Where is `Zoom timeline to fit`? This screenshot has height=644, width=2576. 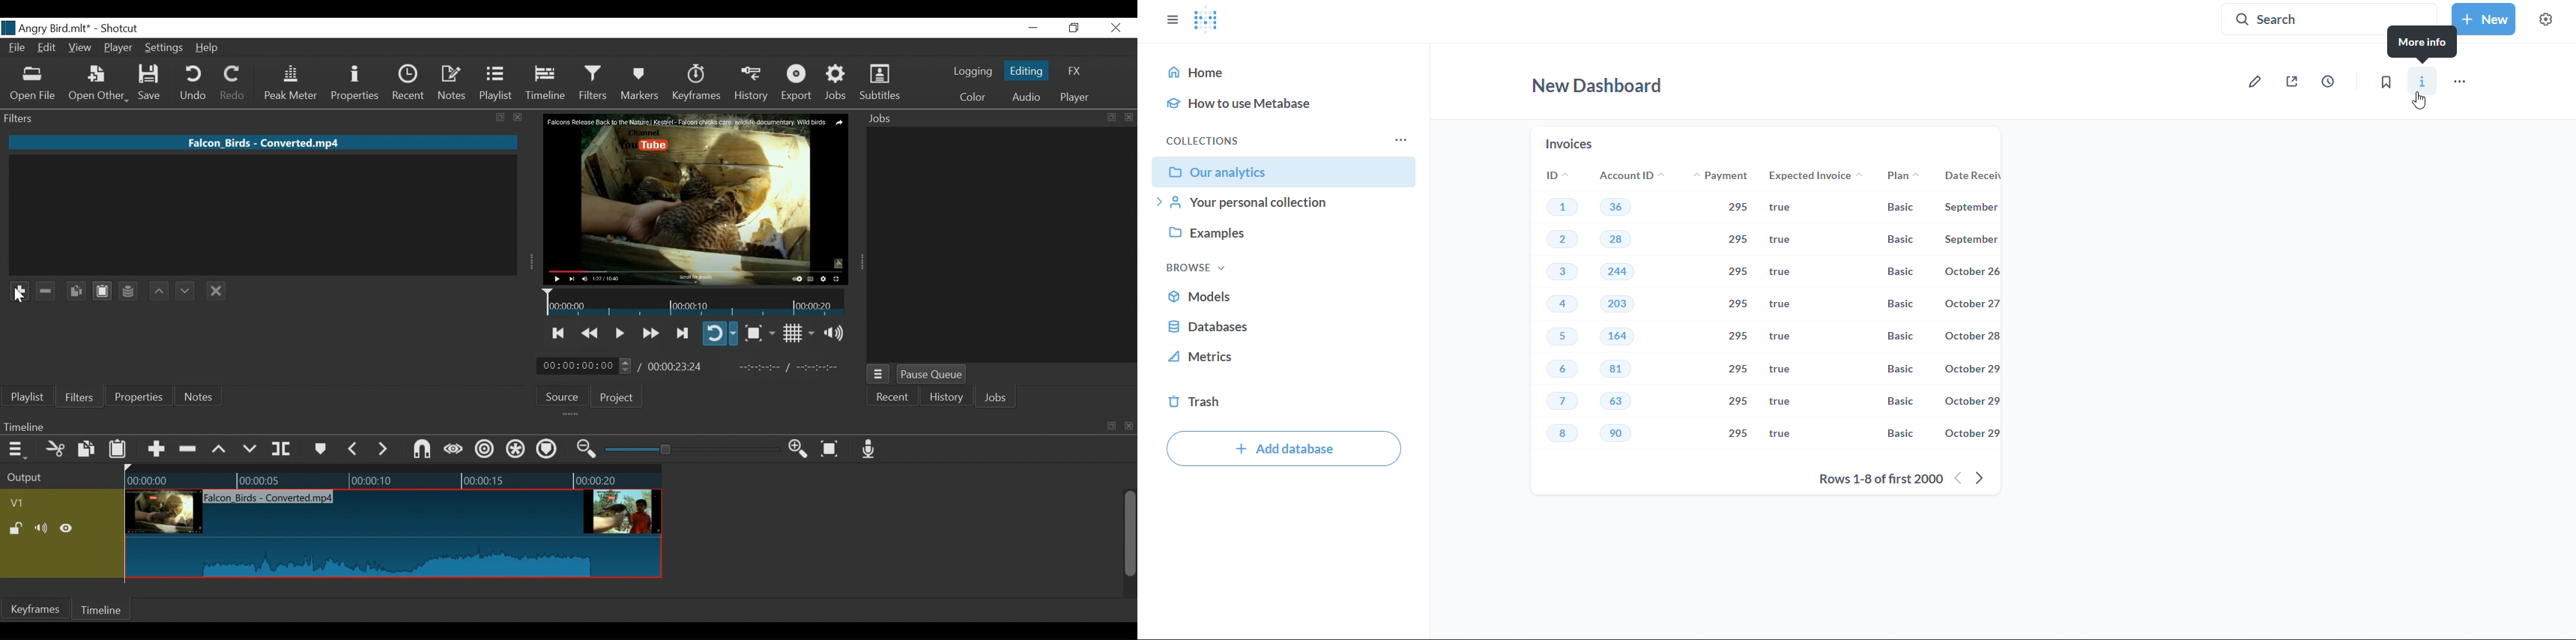 Zoom timeline to fit is located at coordinates (834, 448).